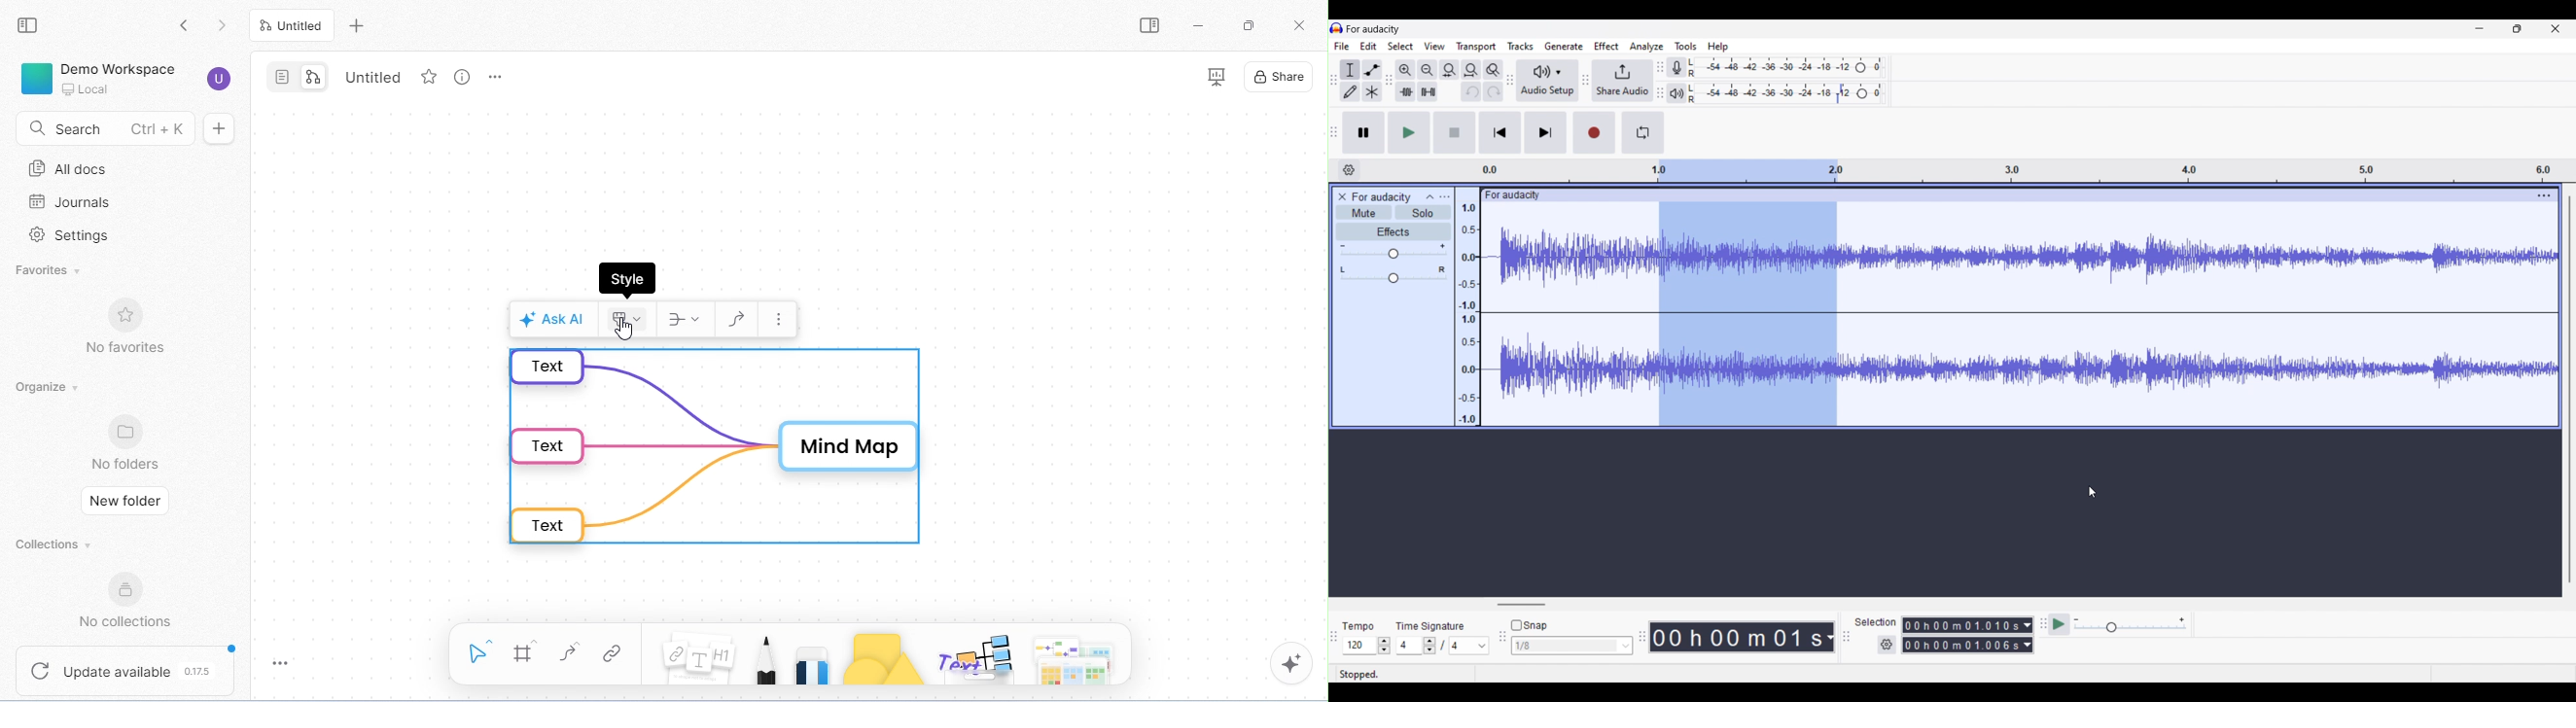 The width and height of the screenshot is (2576, 728). Describe the element at coordinates (1337, 28) in the screenshot. I see `Software logo` at that location.